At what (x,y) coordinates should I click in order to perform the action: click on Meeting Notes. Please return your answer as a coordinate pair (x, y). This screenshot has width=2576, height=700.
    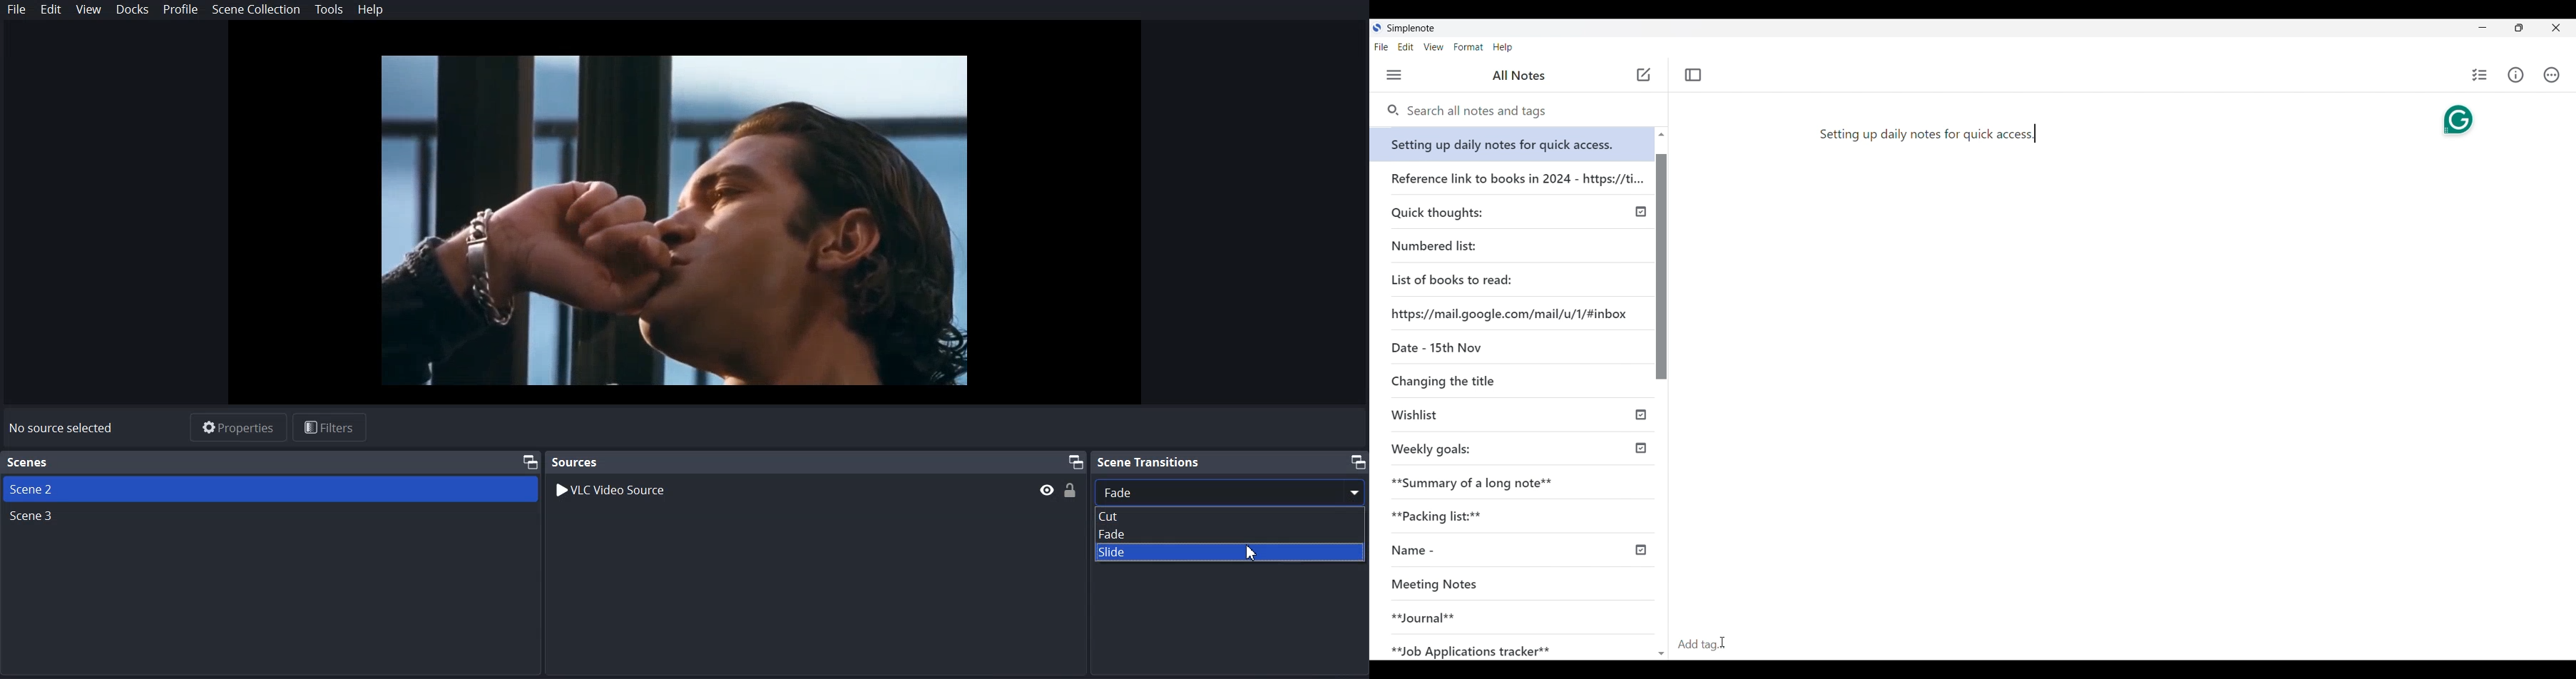
    Looking at the image, I should click on (1496, 585).